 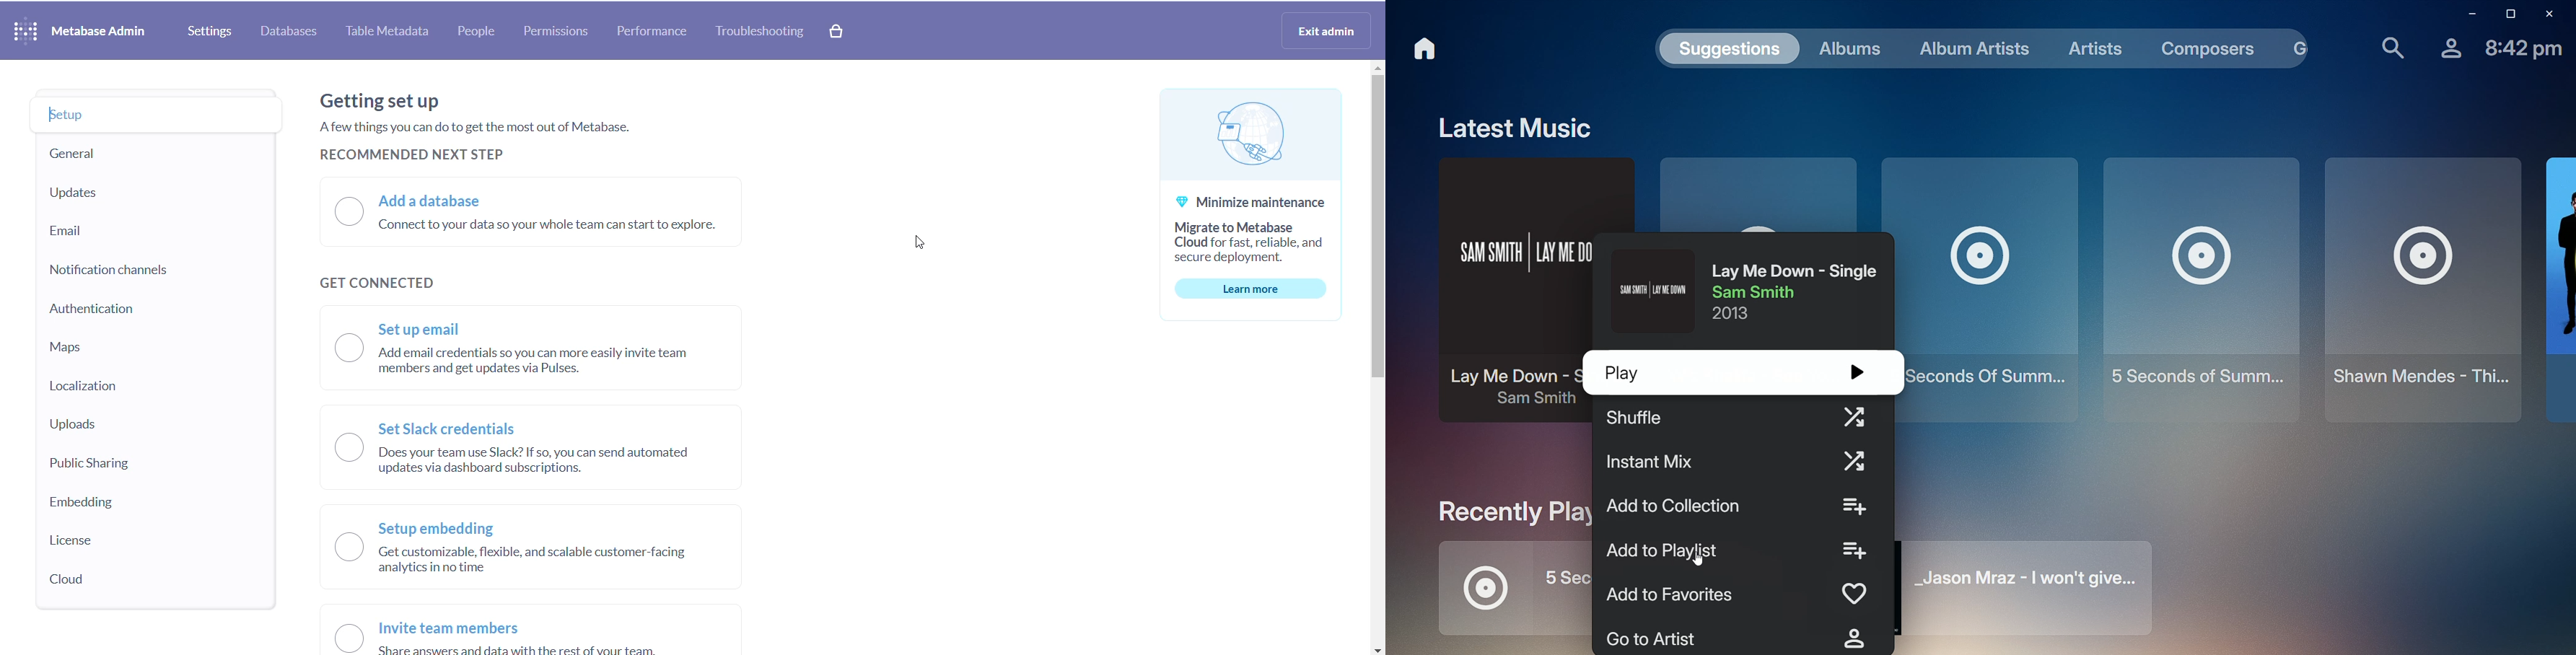 I want to click on notification channel, so click(x=94, y=272).